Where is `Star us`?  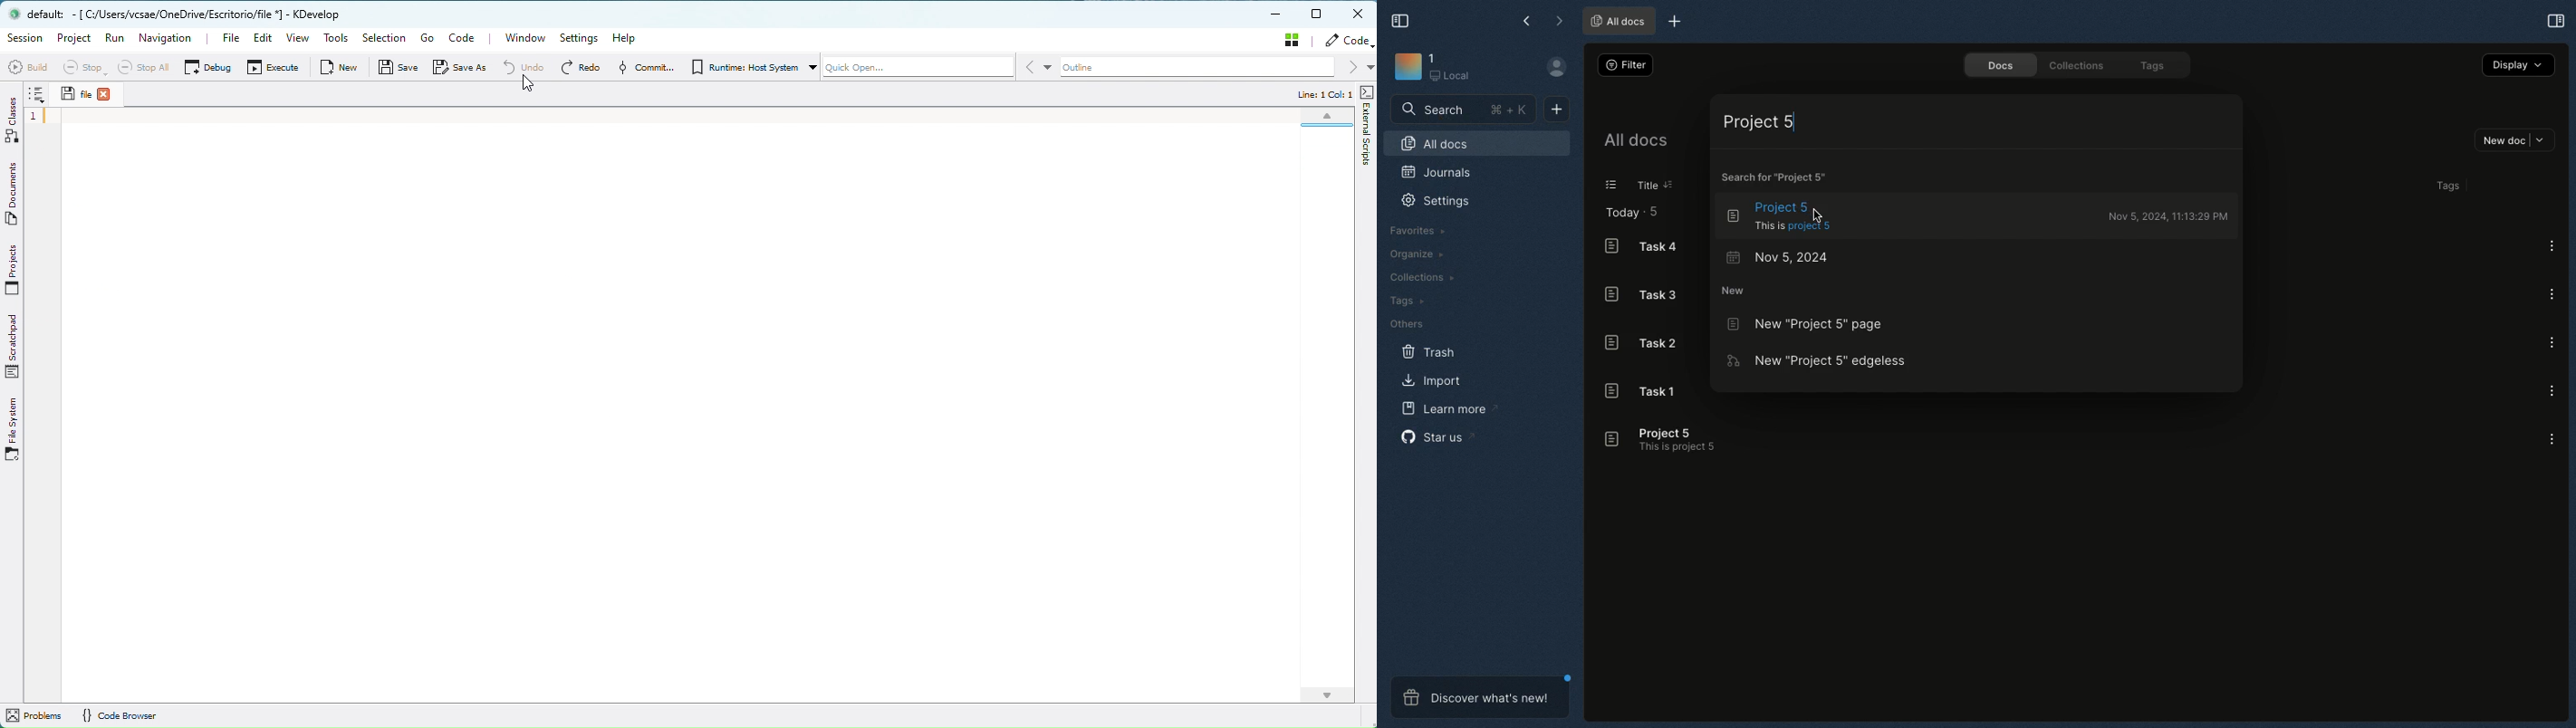 Star us is located at coordinates (1433, 436).